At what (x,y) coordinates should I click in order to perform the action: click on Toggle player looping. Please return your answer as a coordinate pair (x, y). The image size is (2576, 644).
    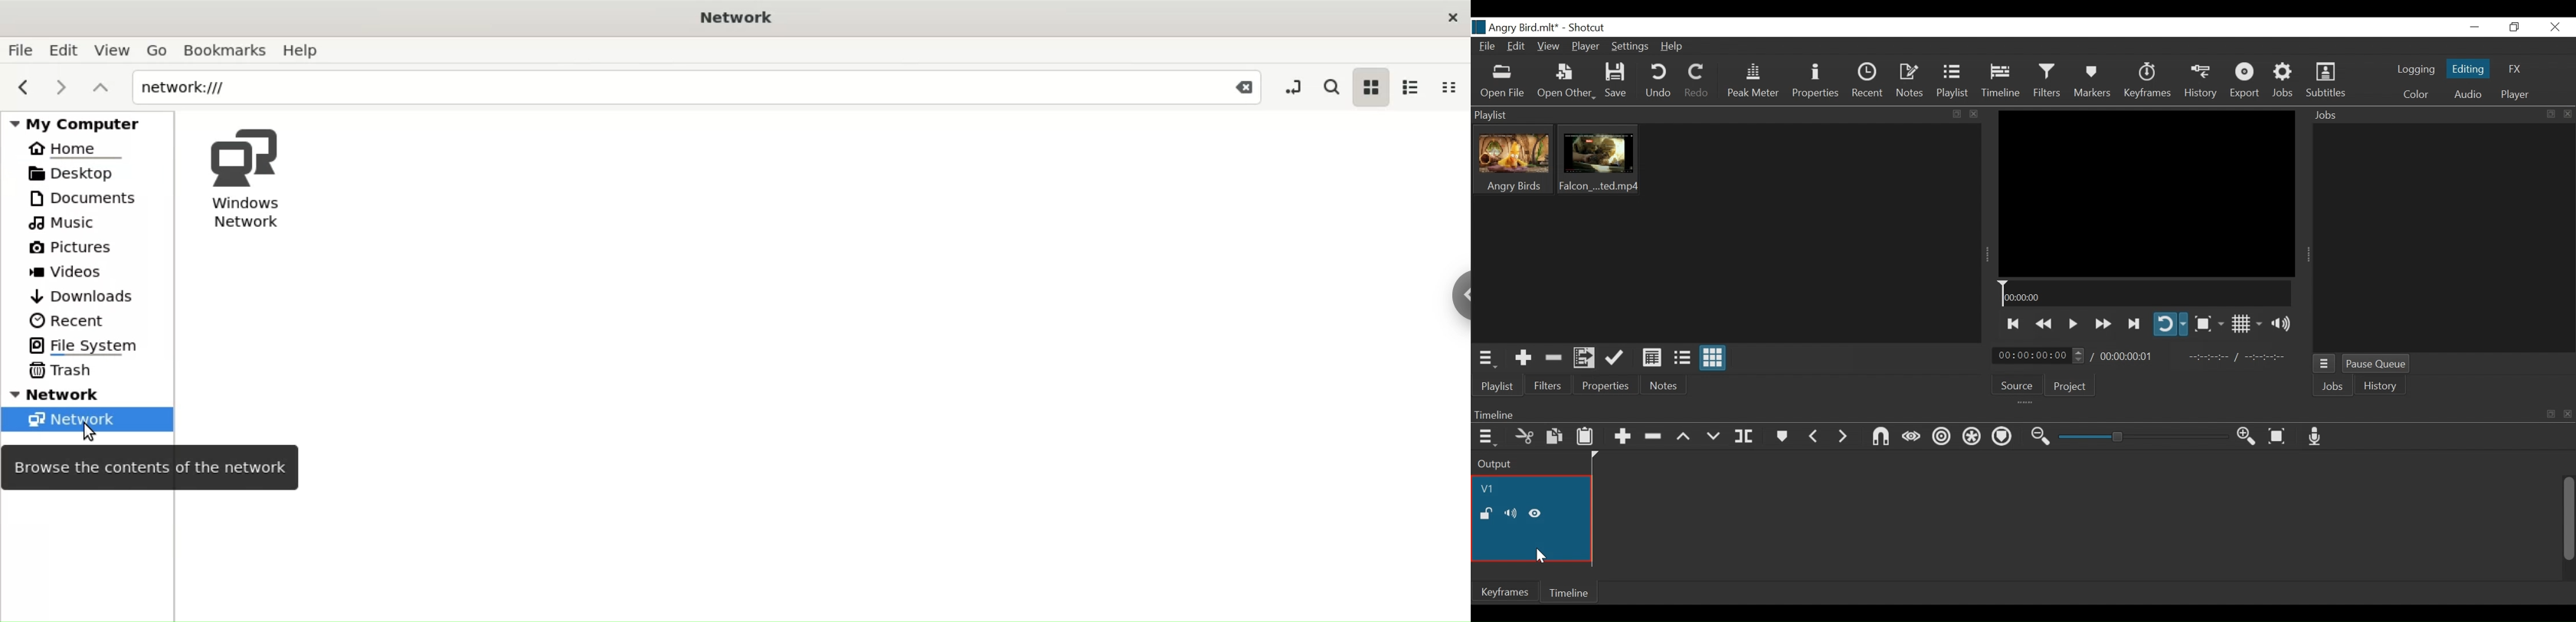
    Looking at the image, I should click on (2172, 324).